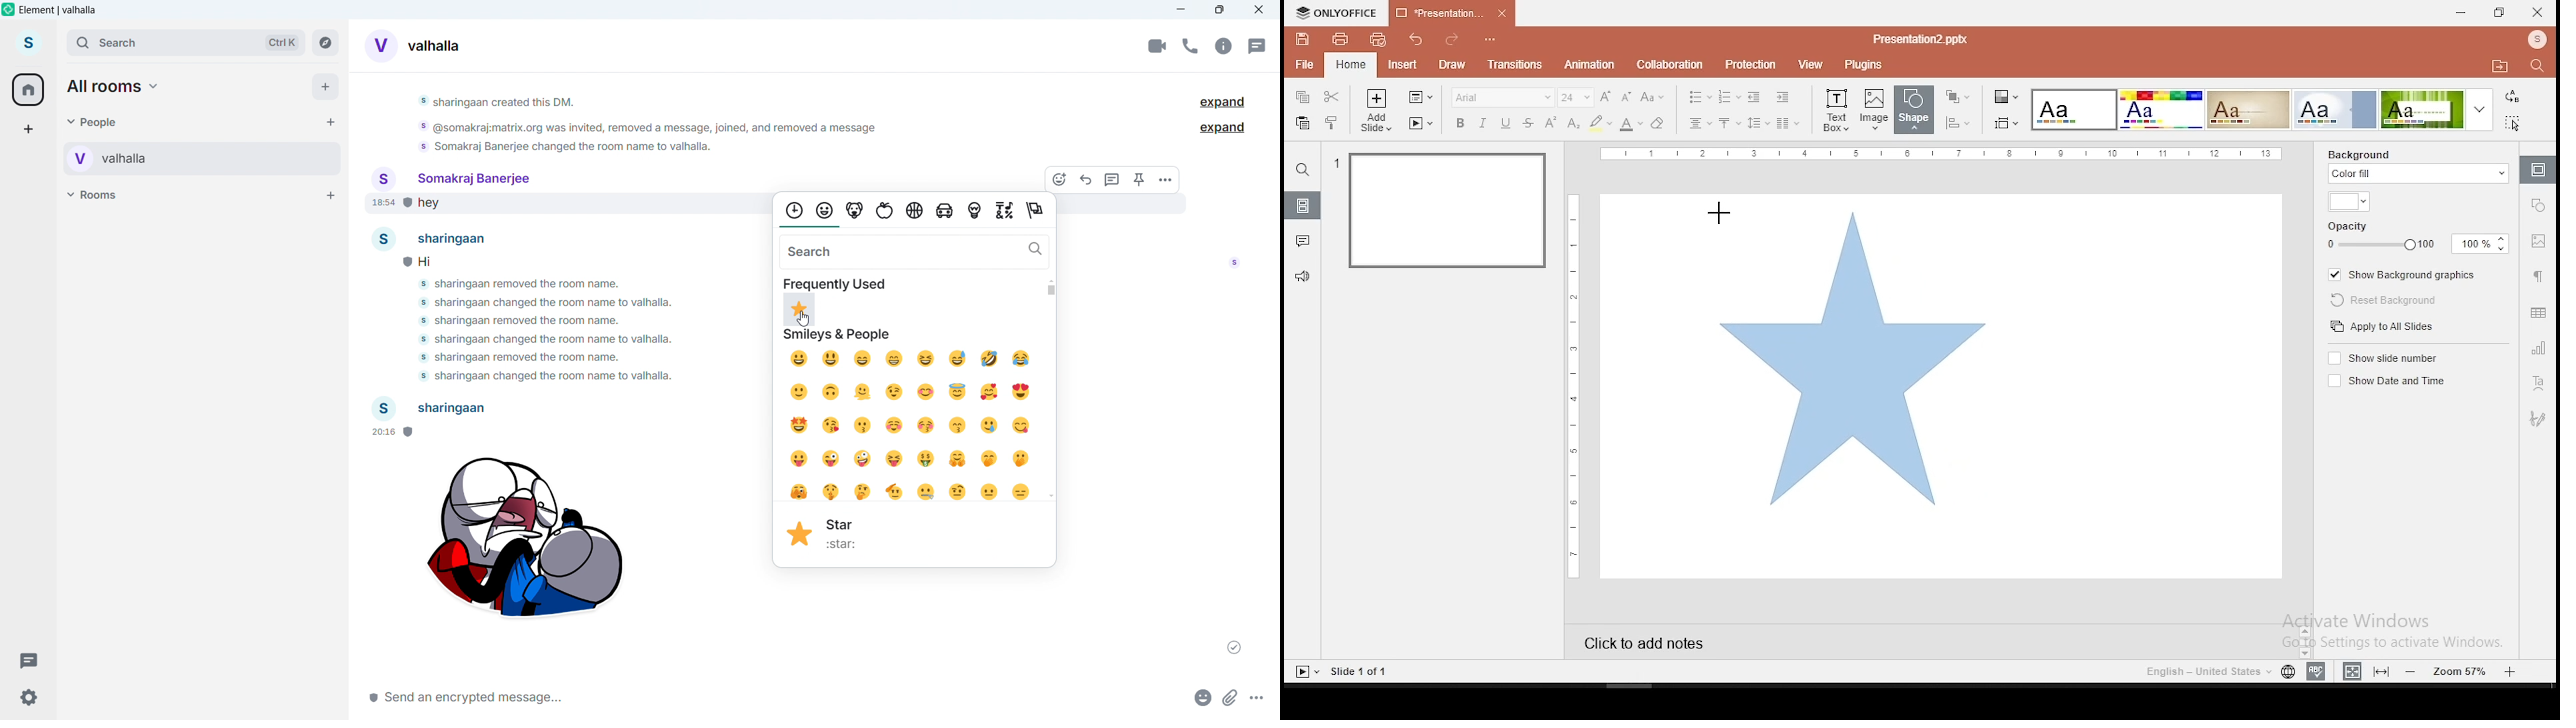 This screenshot has width=2576, height=728. Describe the element at coordinates (959, 459) in the screenshot. I see `smiling face with open hand` at that location.